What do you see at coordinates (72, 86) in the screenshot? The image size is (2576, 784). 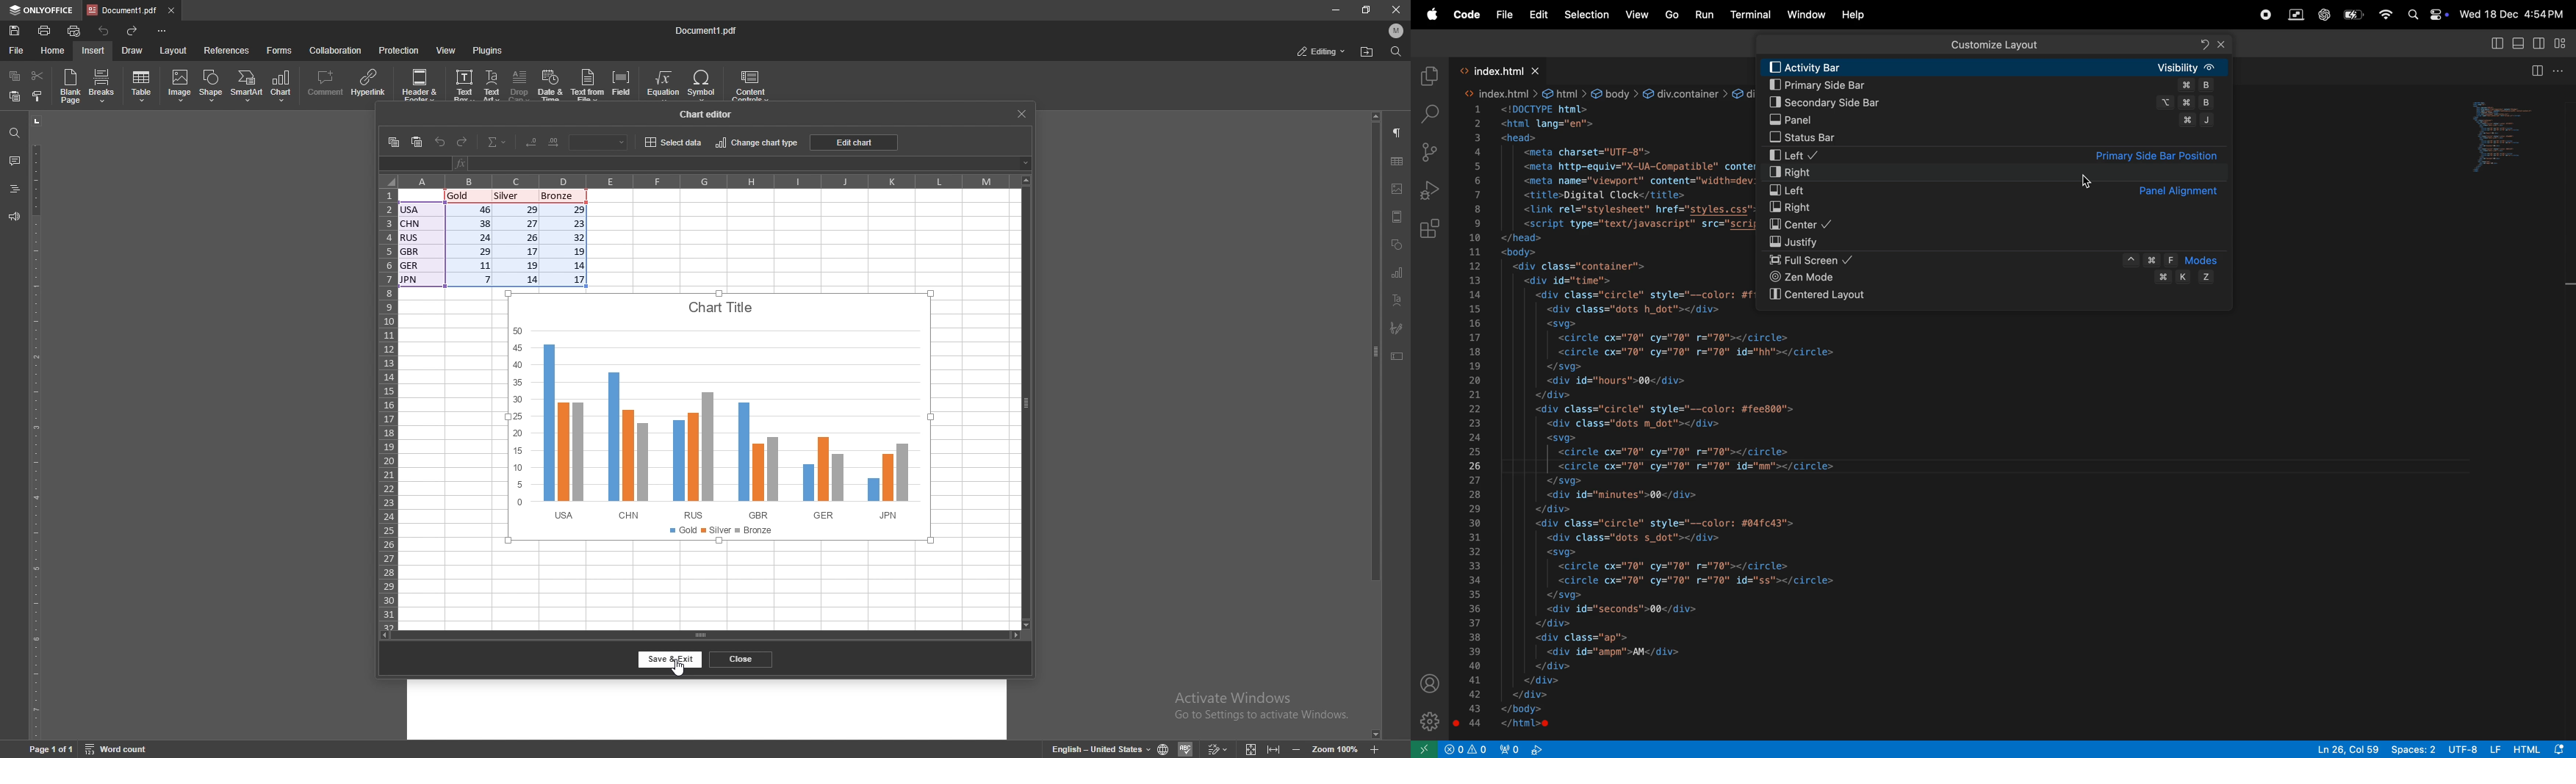 I see `blank page` at bounding box center [72, 86].